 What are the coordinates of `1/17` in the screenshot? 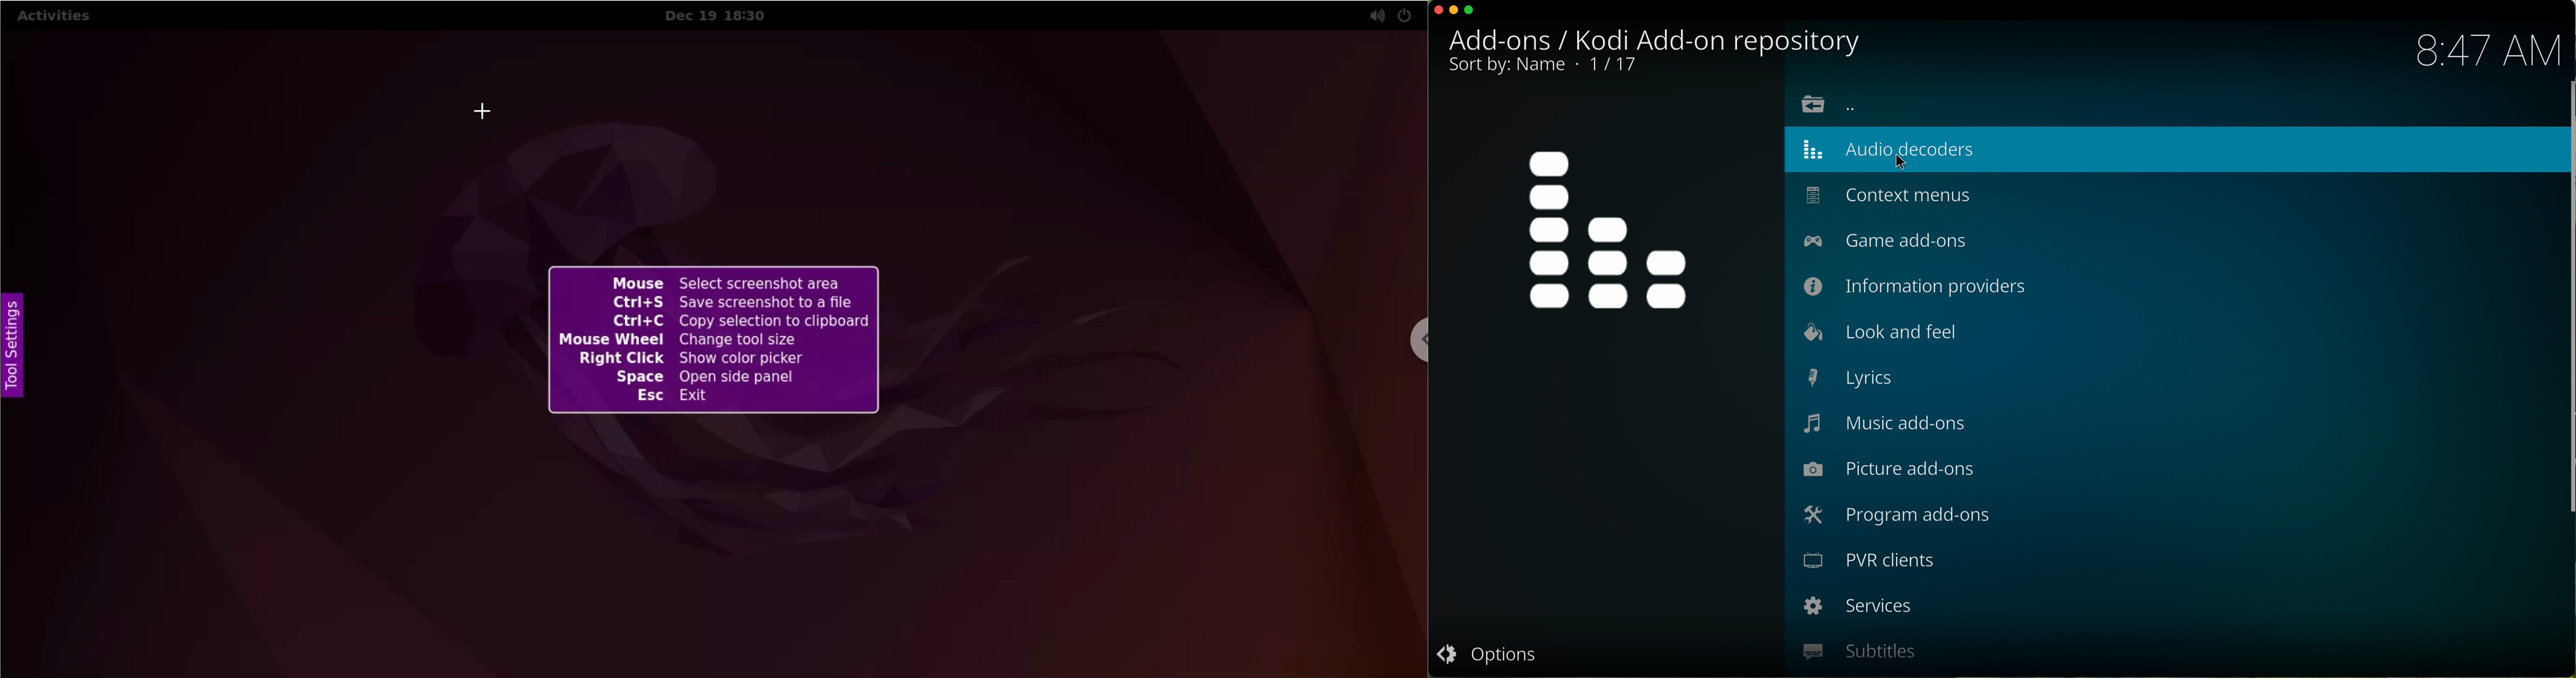 It's located at (1541, 66).